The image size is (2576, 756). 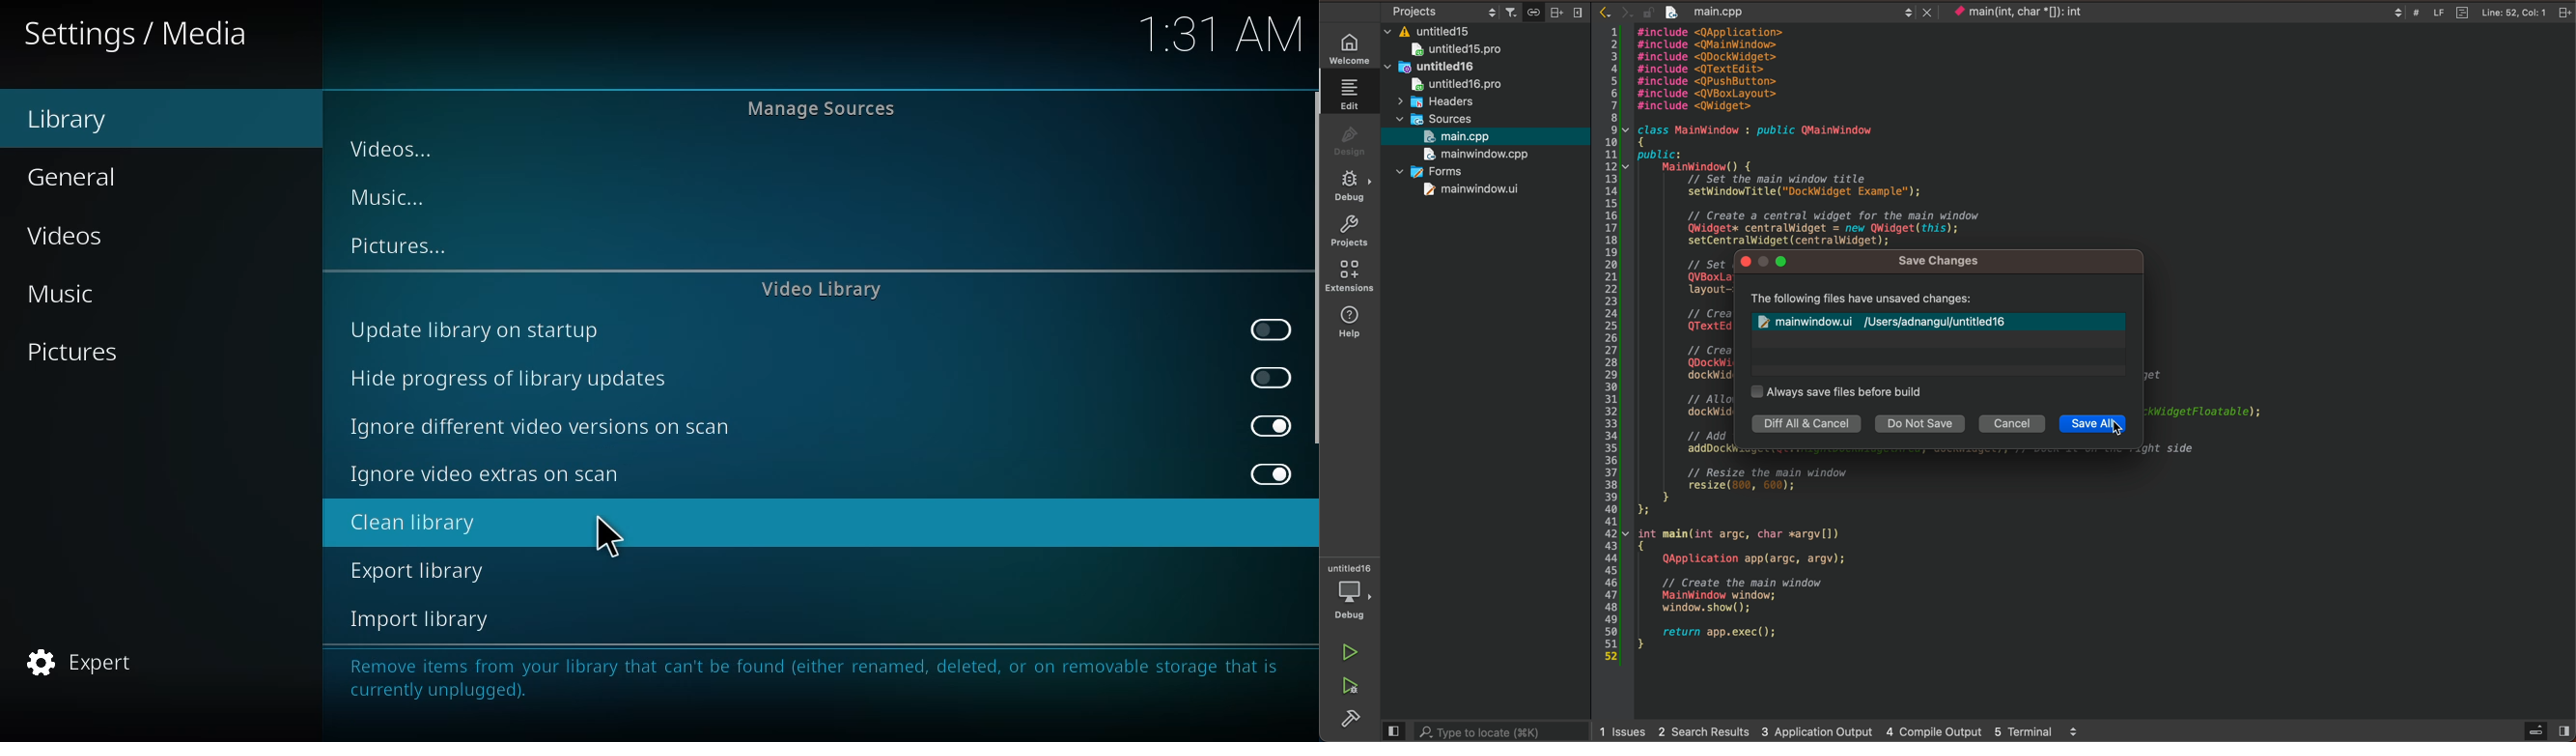 What do you see at coordinates (545, 429) in the screenshot?
I see `ignore different video versions on scan` at bounding box center [545, 429].